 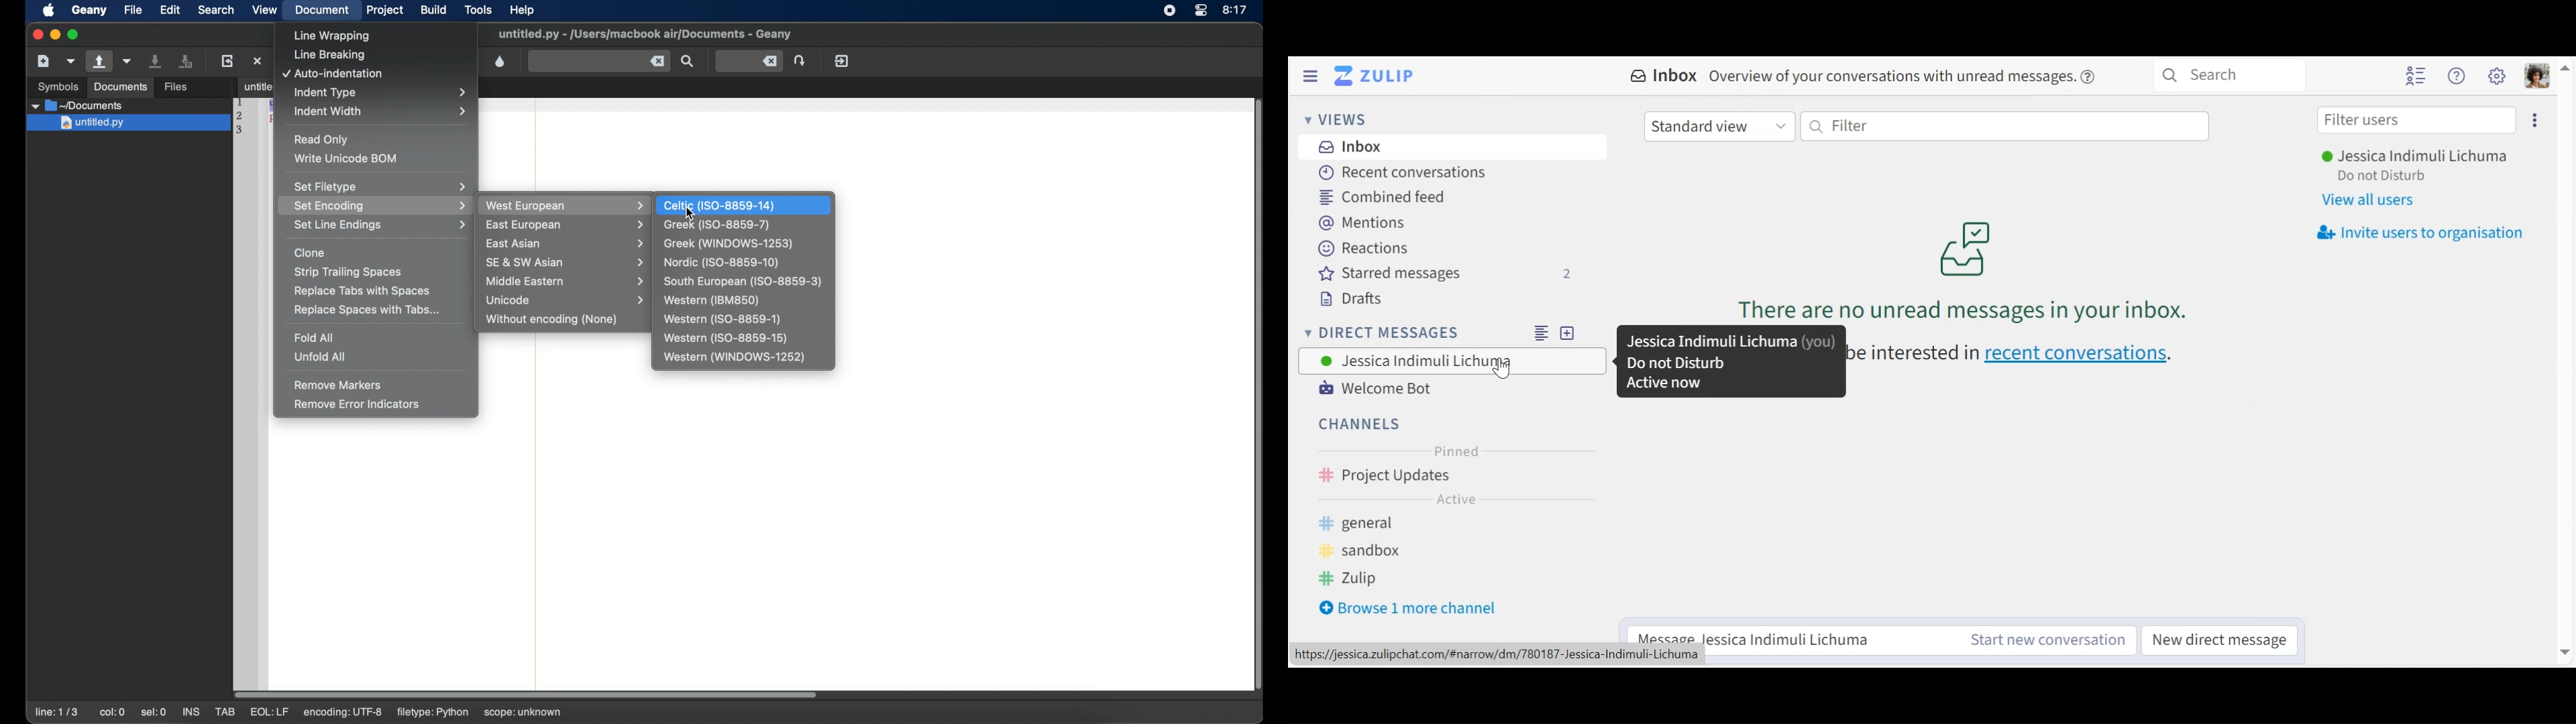 What do you see at coordinates (1309, 76) in the screenshot?
I see `Hide Left Sidebar` at bounding box center [1309, 76].